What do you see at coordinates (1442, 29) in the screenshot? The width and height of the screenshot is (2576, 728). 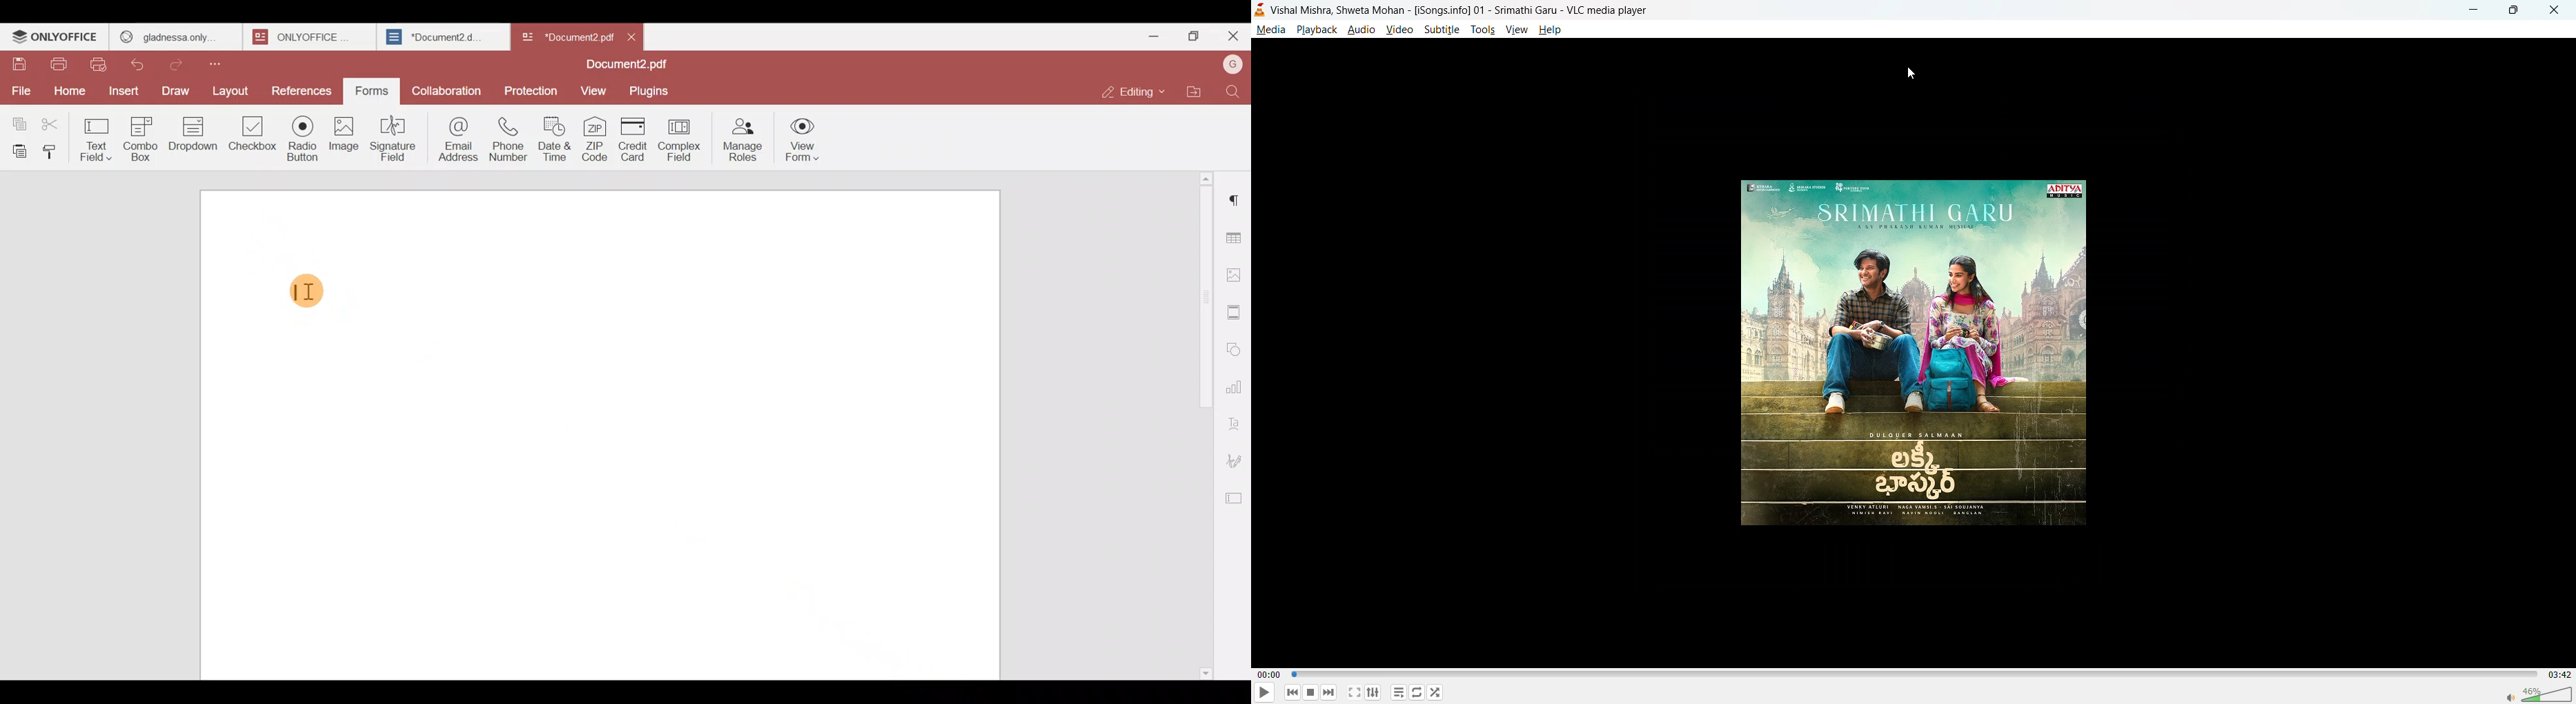 I see `subtitle` at bounding box center [1442, 29].